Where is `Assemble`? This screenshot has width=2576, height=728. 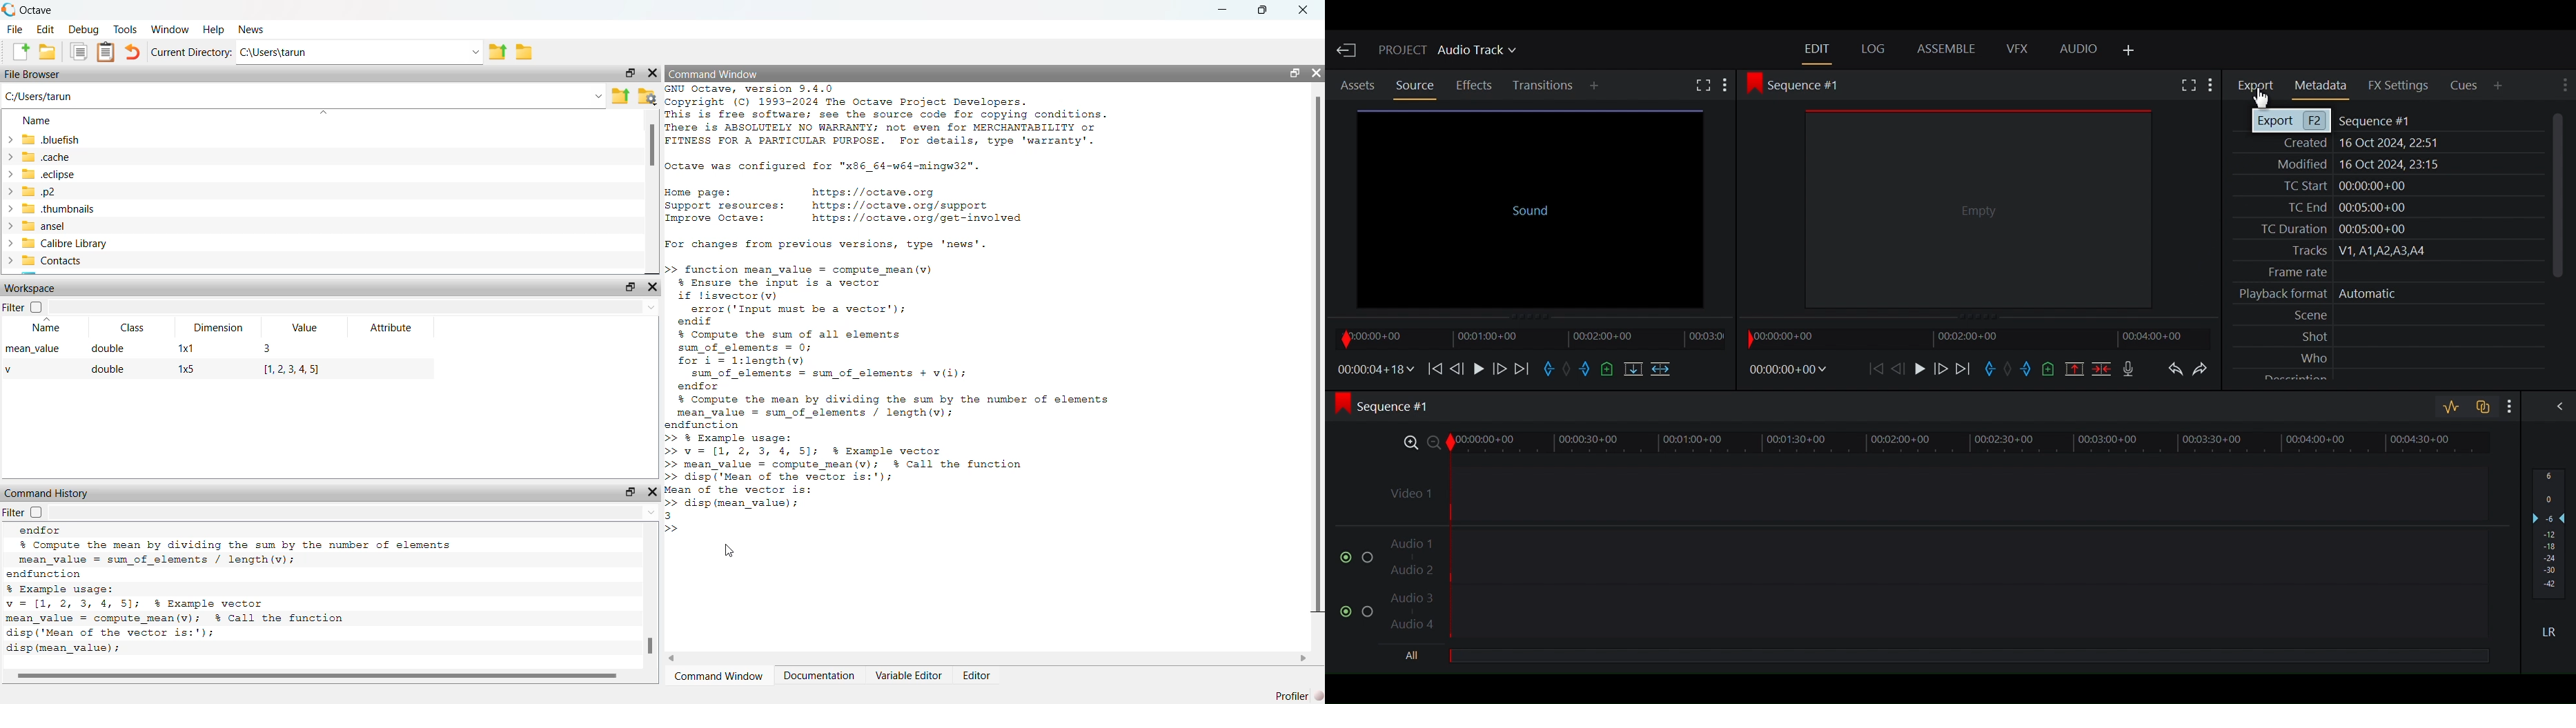 Assemble is located at coordinates (1949, 50).